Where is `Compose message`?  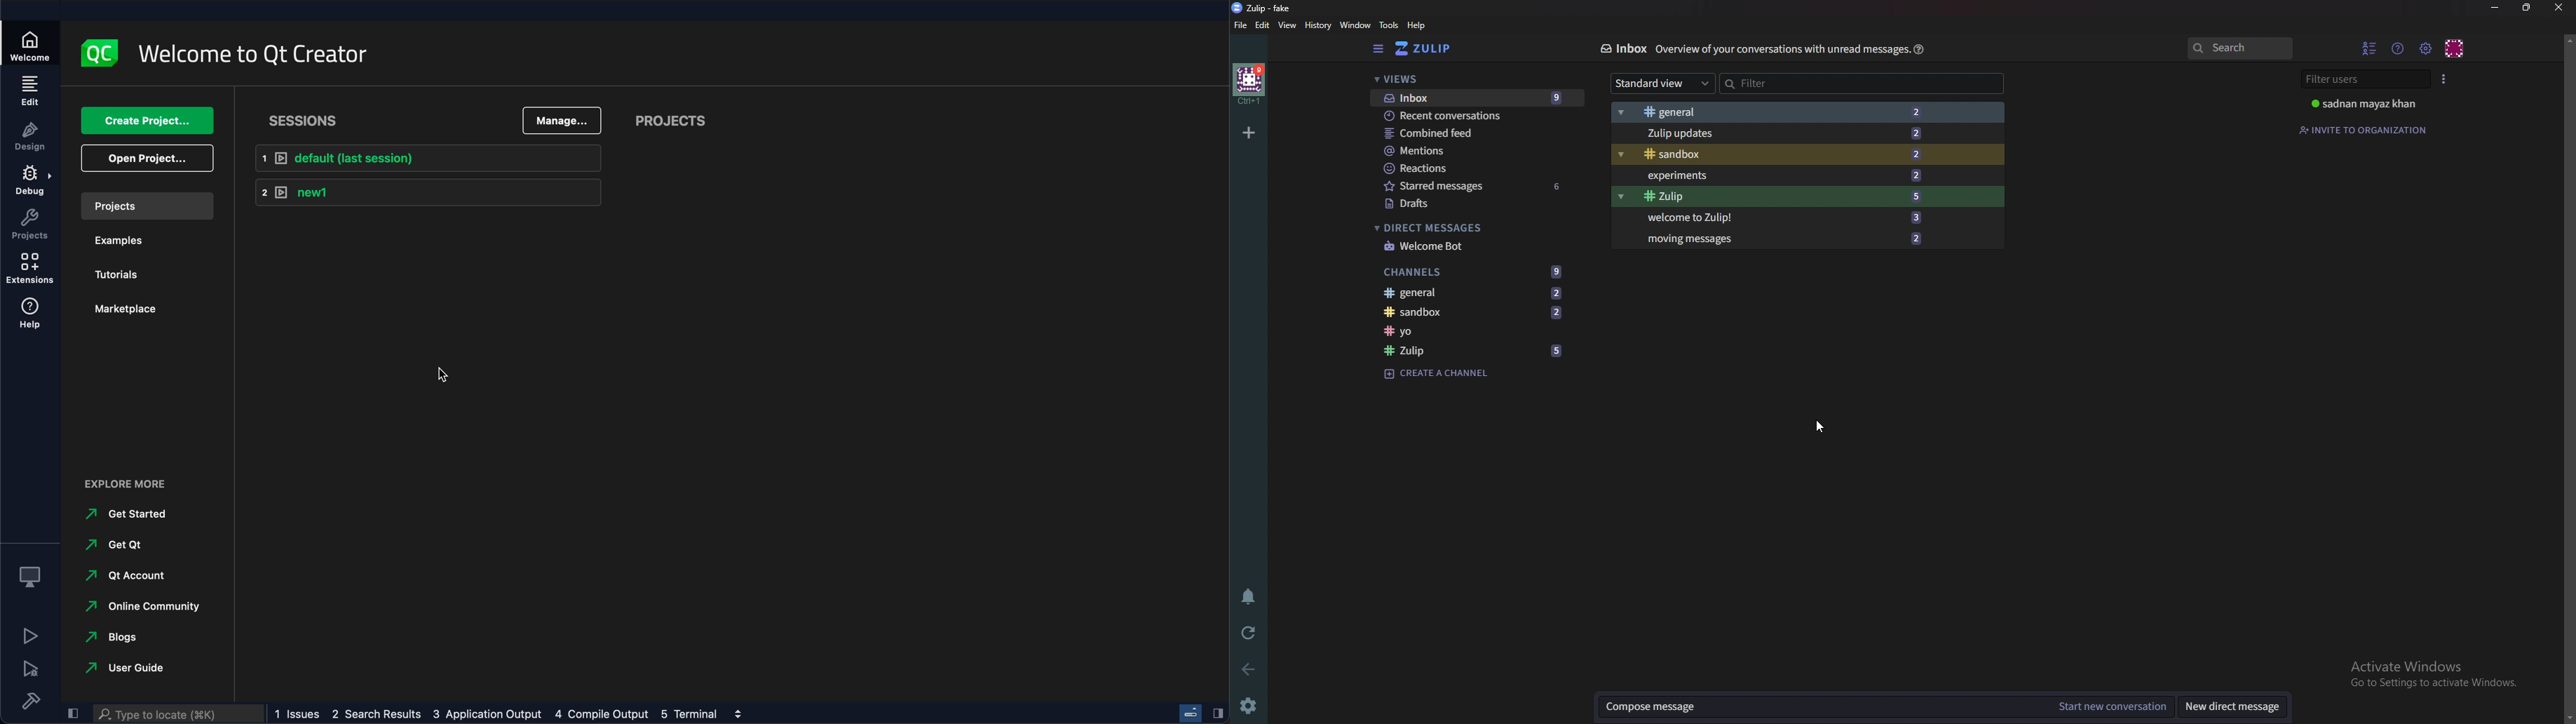
Compose message is located at coordinates (1822, 707).